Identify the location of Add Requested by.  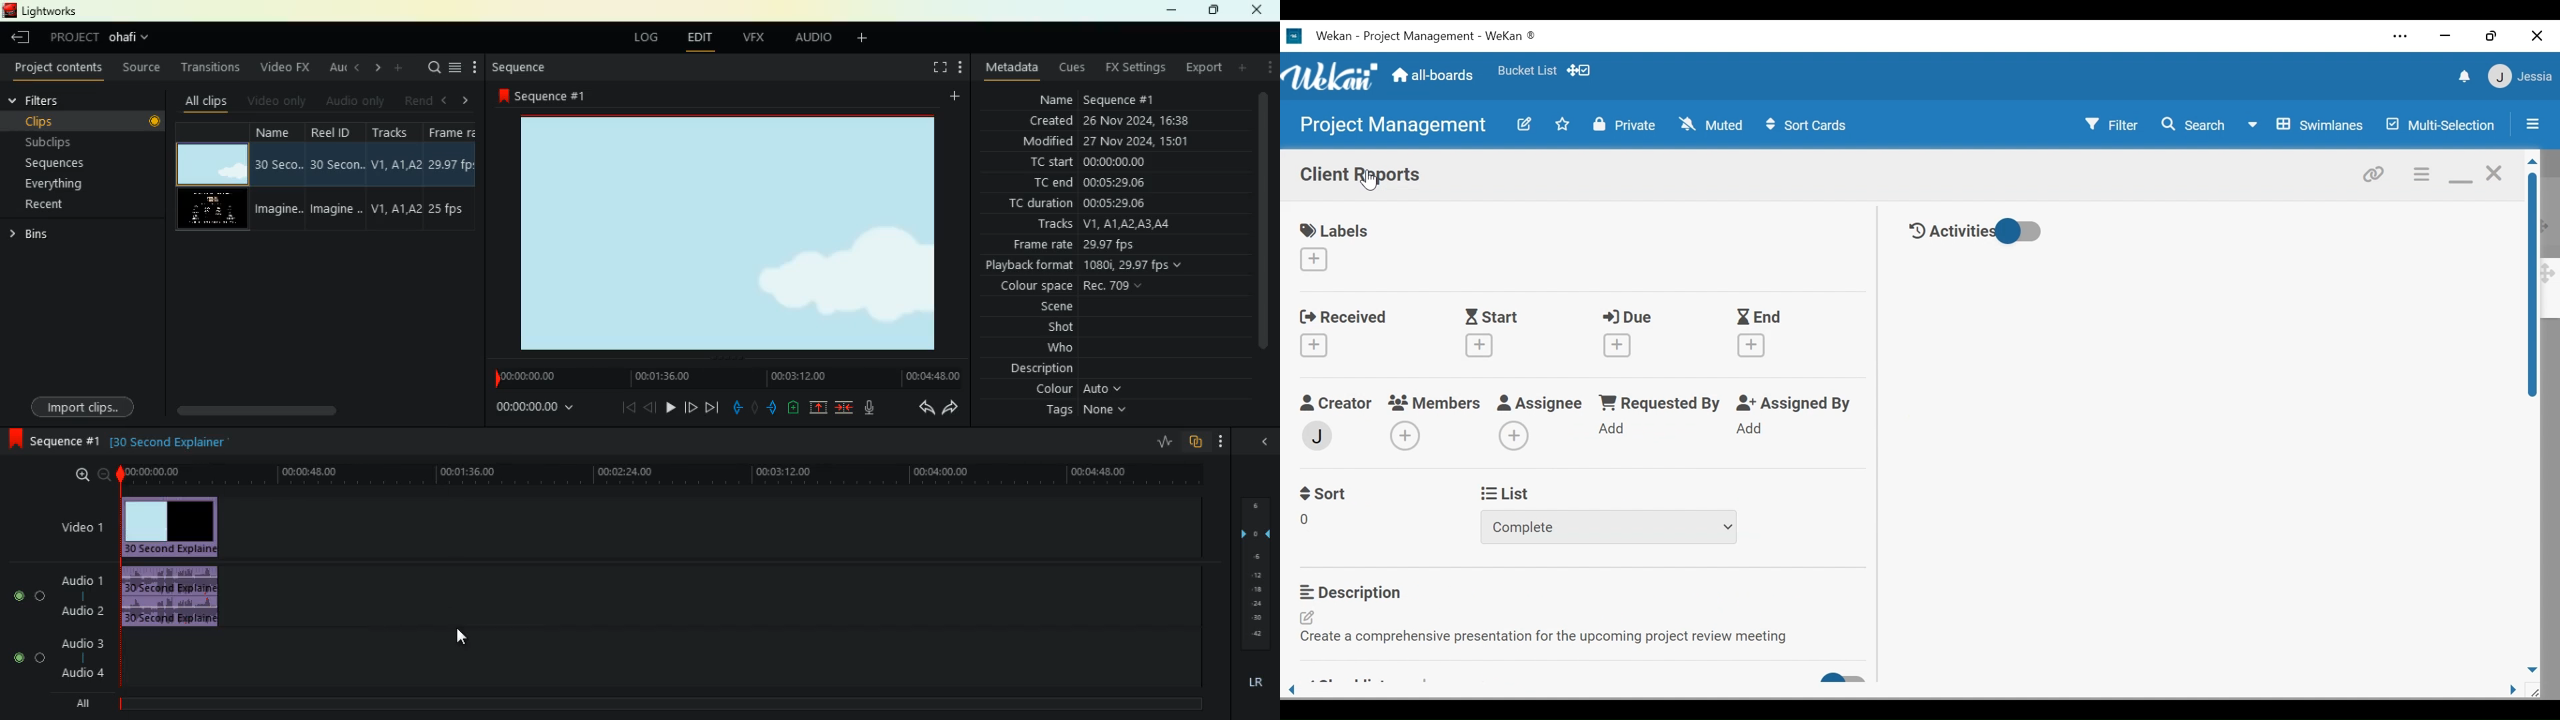
(1613, 429).